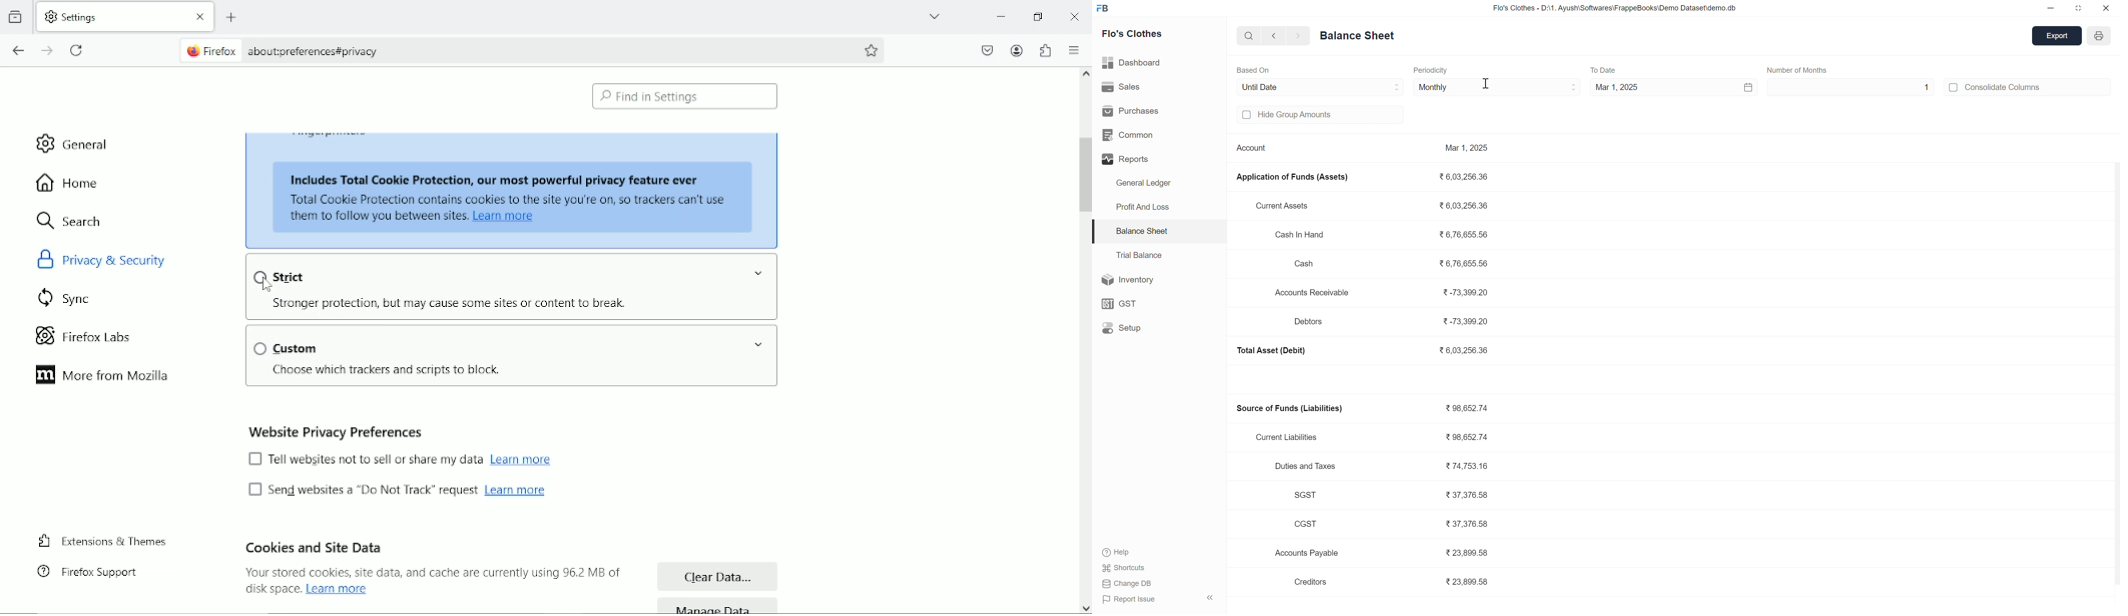  Describe the element at coordinates (435, 572) in the screenshot. I see `text` at that location.